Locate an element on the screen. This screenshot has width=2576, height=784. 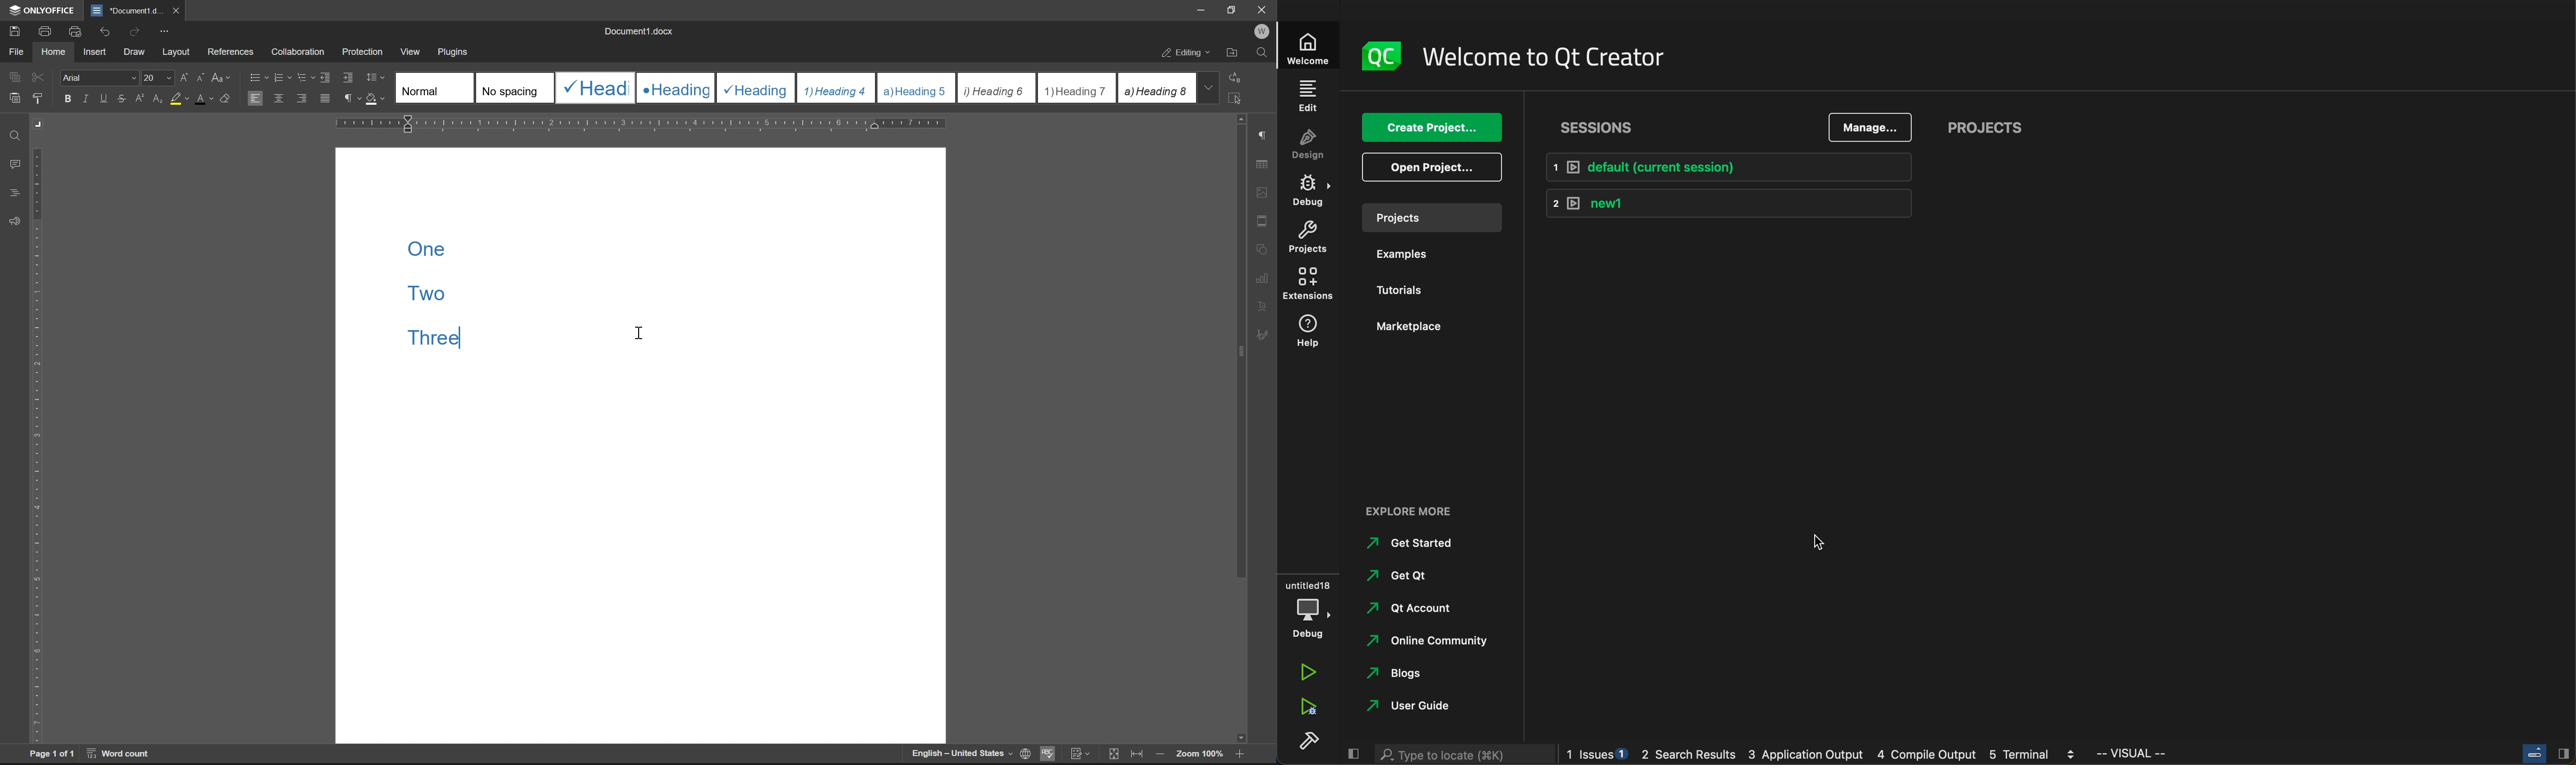
caopy is located at coordinates (13, 79).